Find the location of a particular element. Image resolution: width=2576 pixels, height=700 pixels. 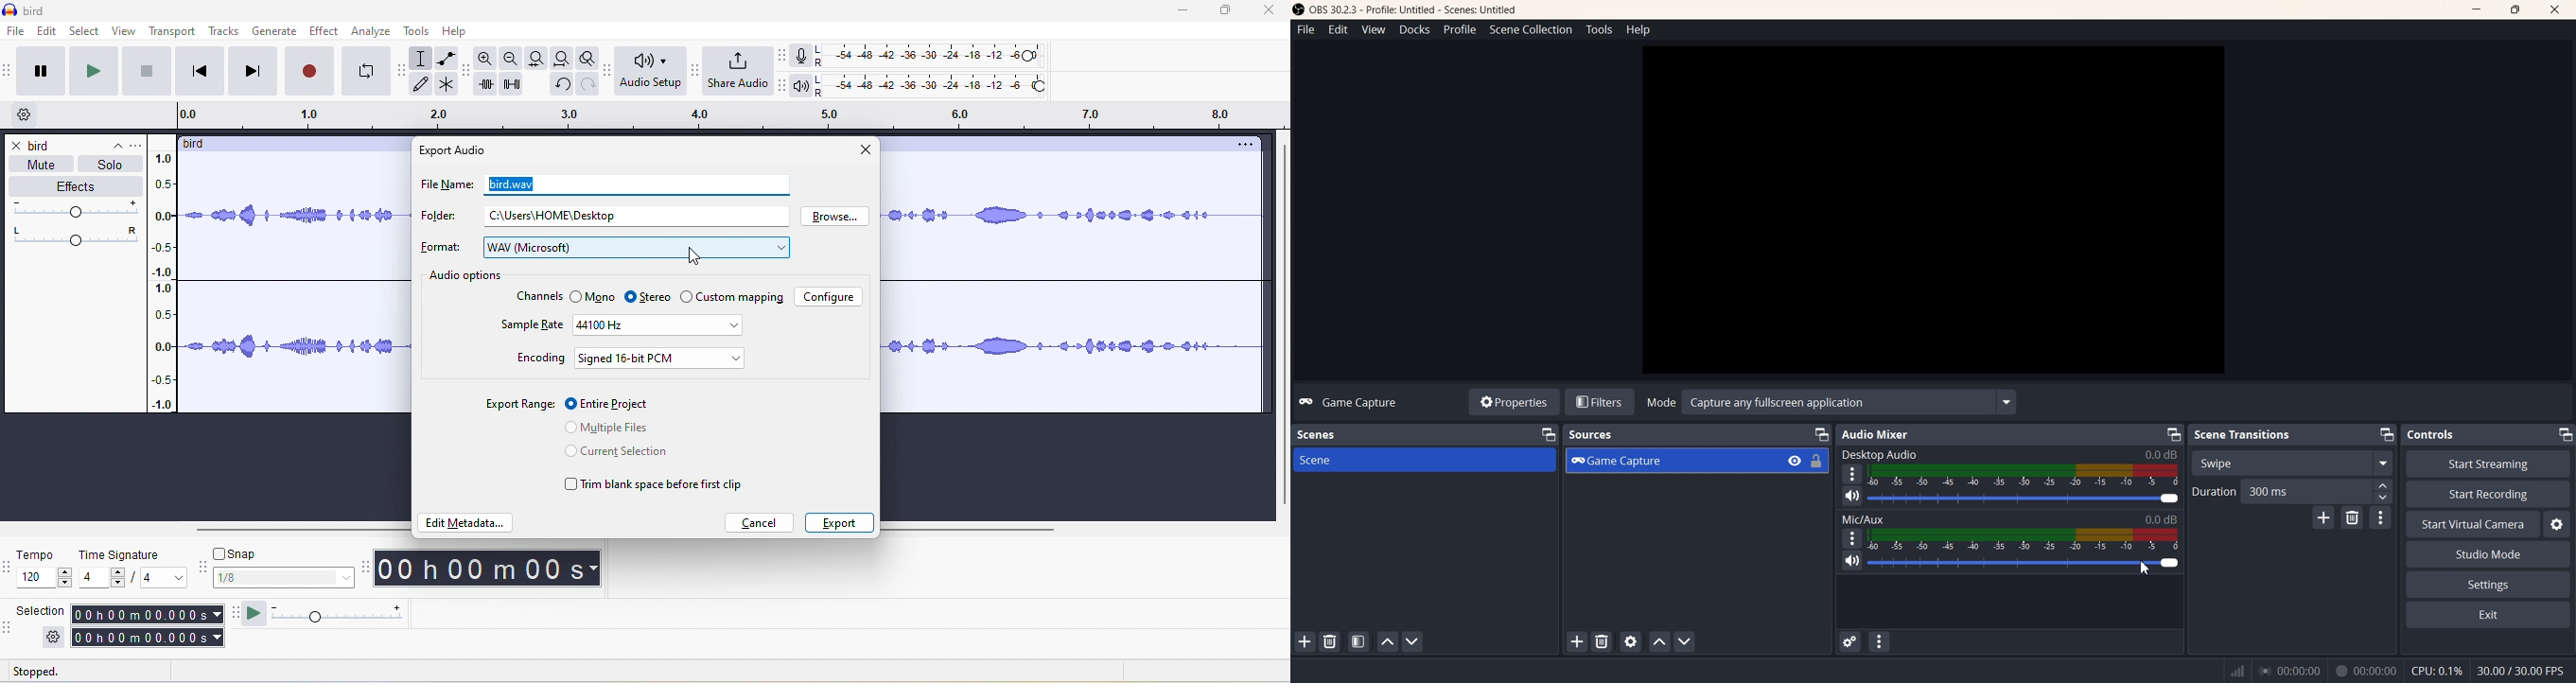

file is located at coordinates (14, 31).